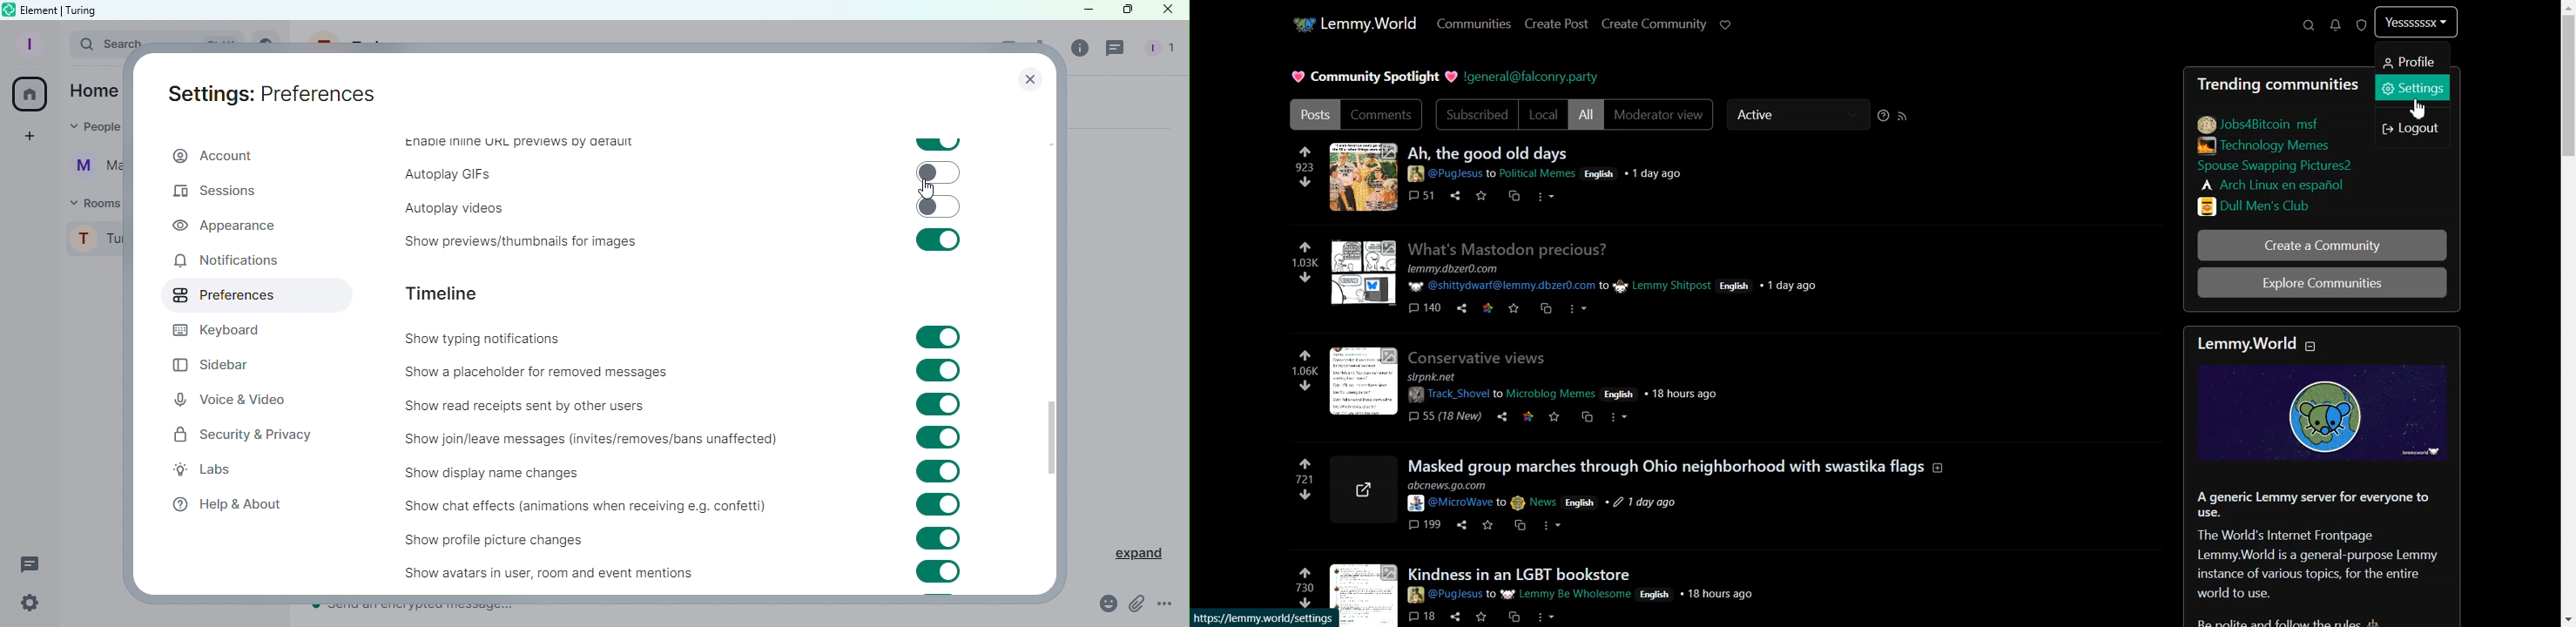 The height and width of the screenshot is (644, 2576). I want to click on More Options, so click(1167, 604).